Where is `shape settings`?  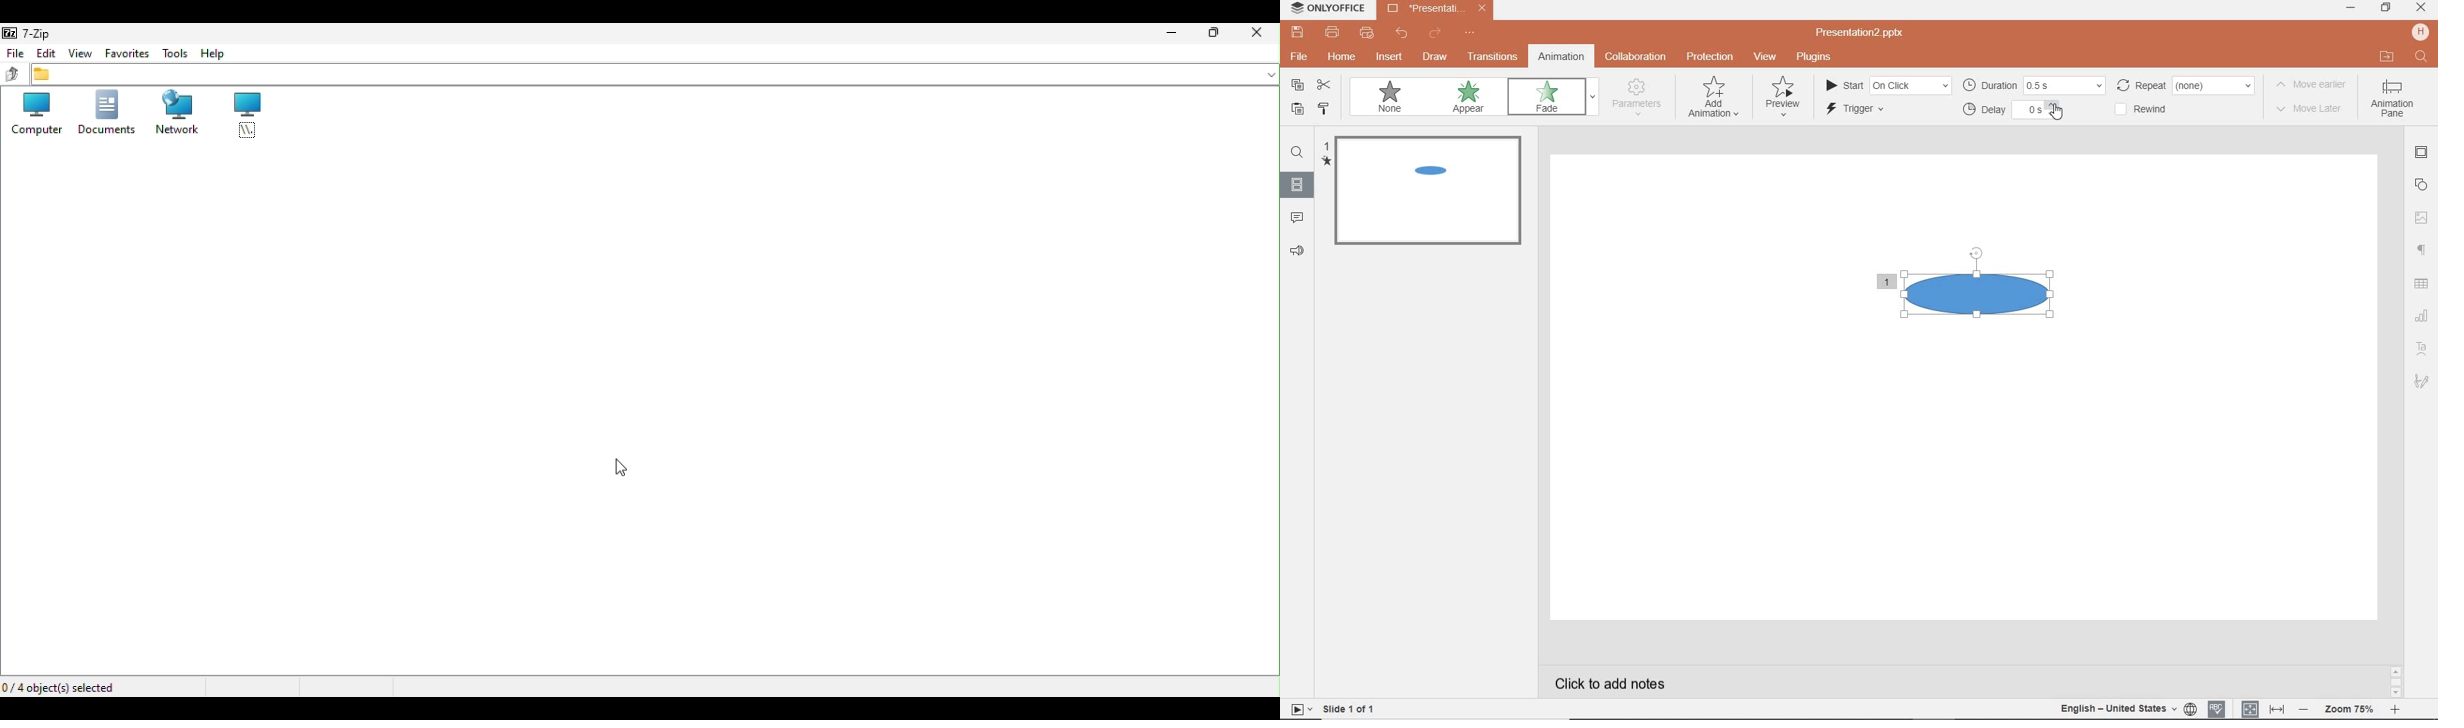
shape settings is located at coordinates (2421, 185).